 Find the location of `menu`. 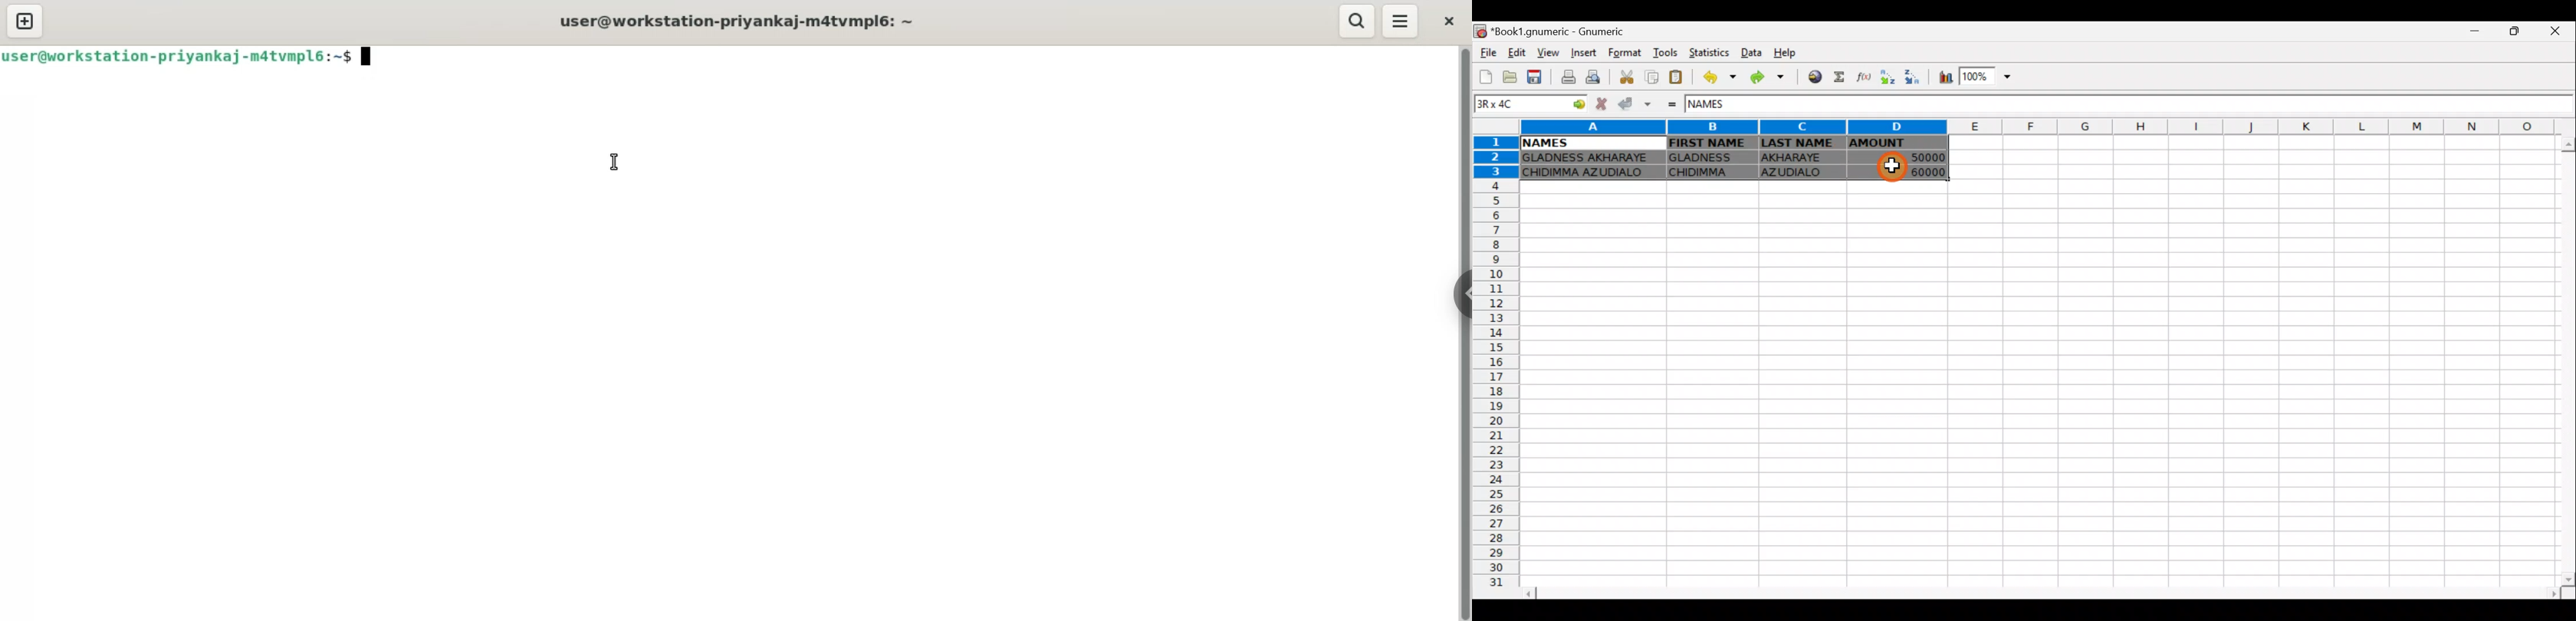

menu is located at coordinates (1401, 18).